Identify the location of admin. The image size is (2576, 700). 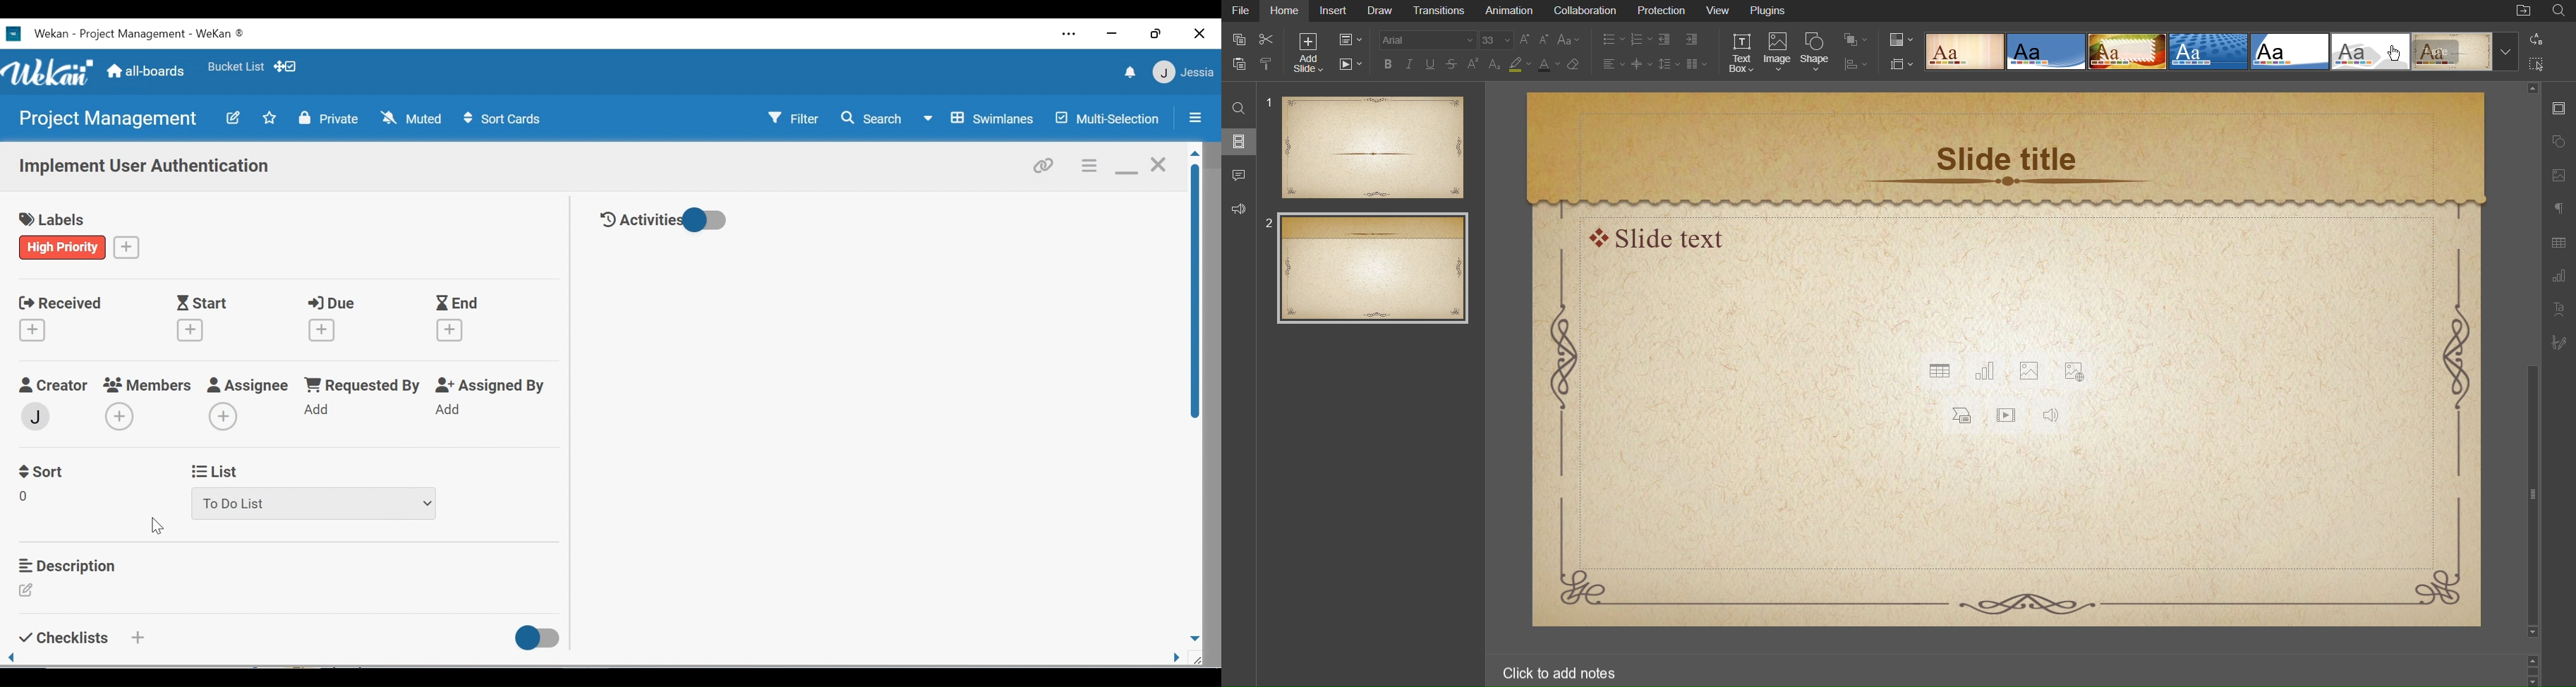
(119, 417).